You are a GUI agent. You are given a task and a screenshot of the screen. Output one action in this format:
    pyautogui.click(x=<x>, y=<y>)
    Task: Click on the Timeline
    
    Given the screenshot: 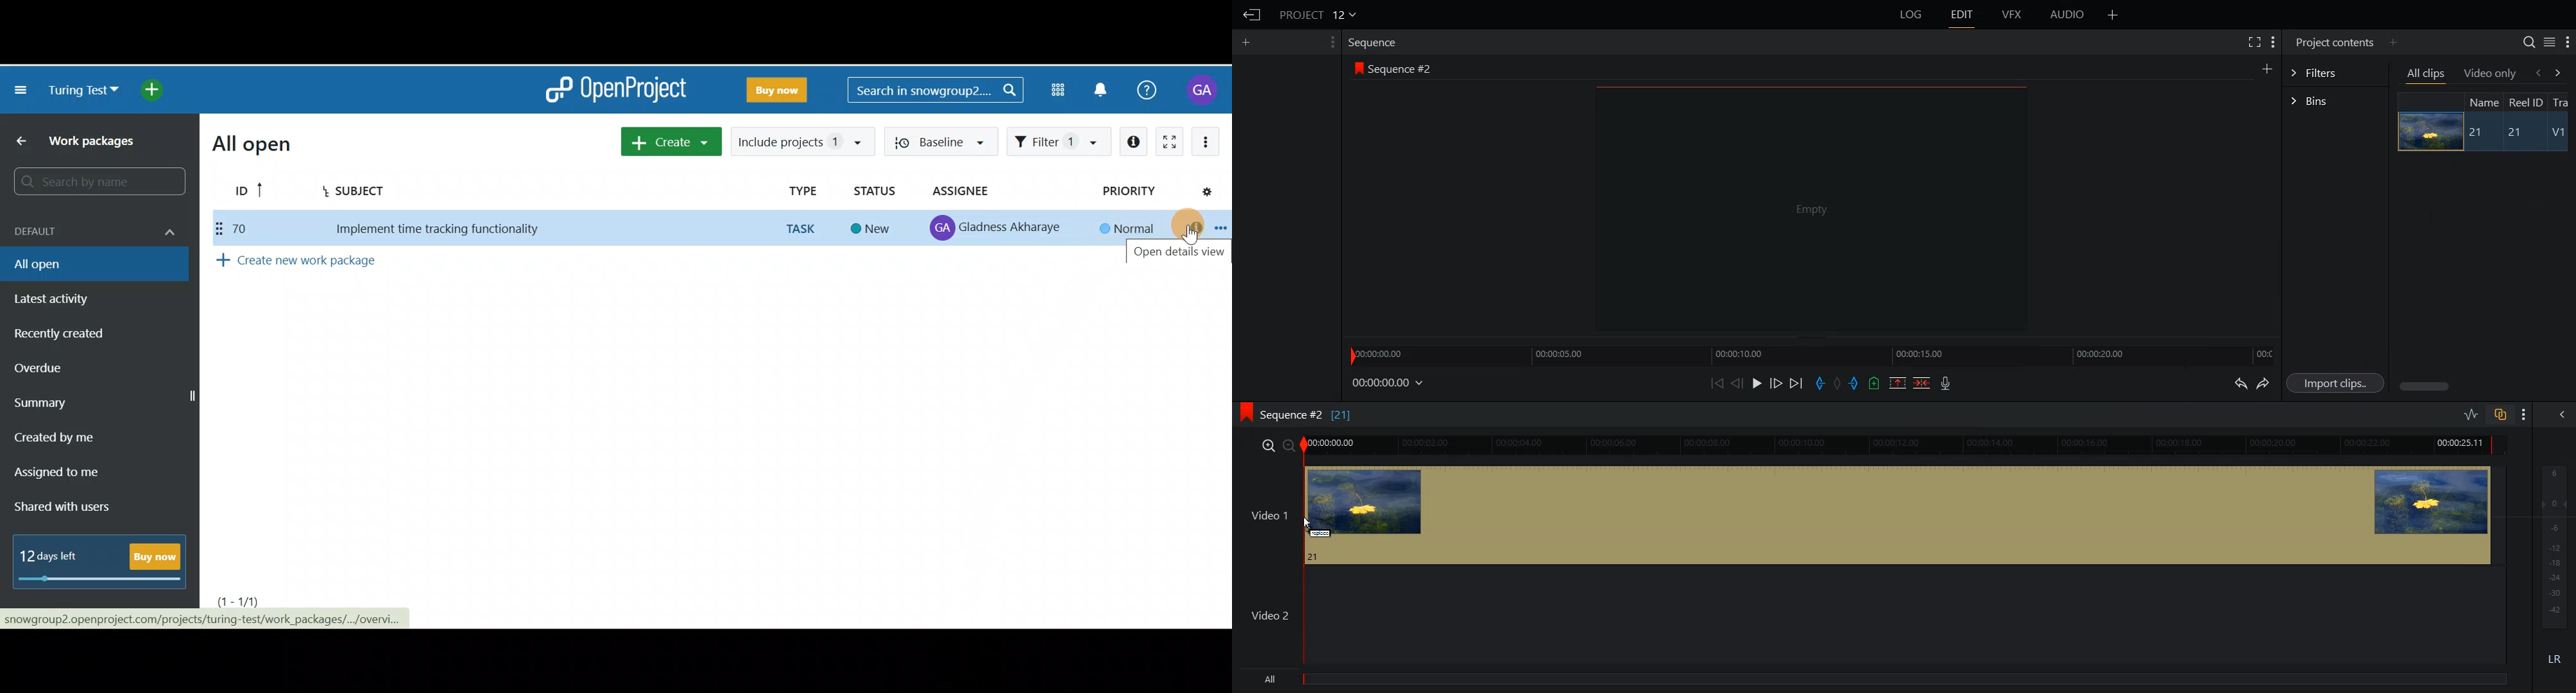 What is the action you would take?
    pyautogui.click(x=1907, y=445)
    